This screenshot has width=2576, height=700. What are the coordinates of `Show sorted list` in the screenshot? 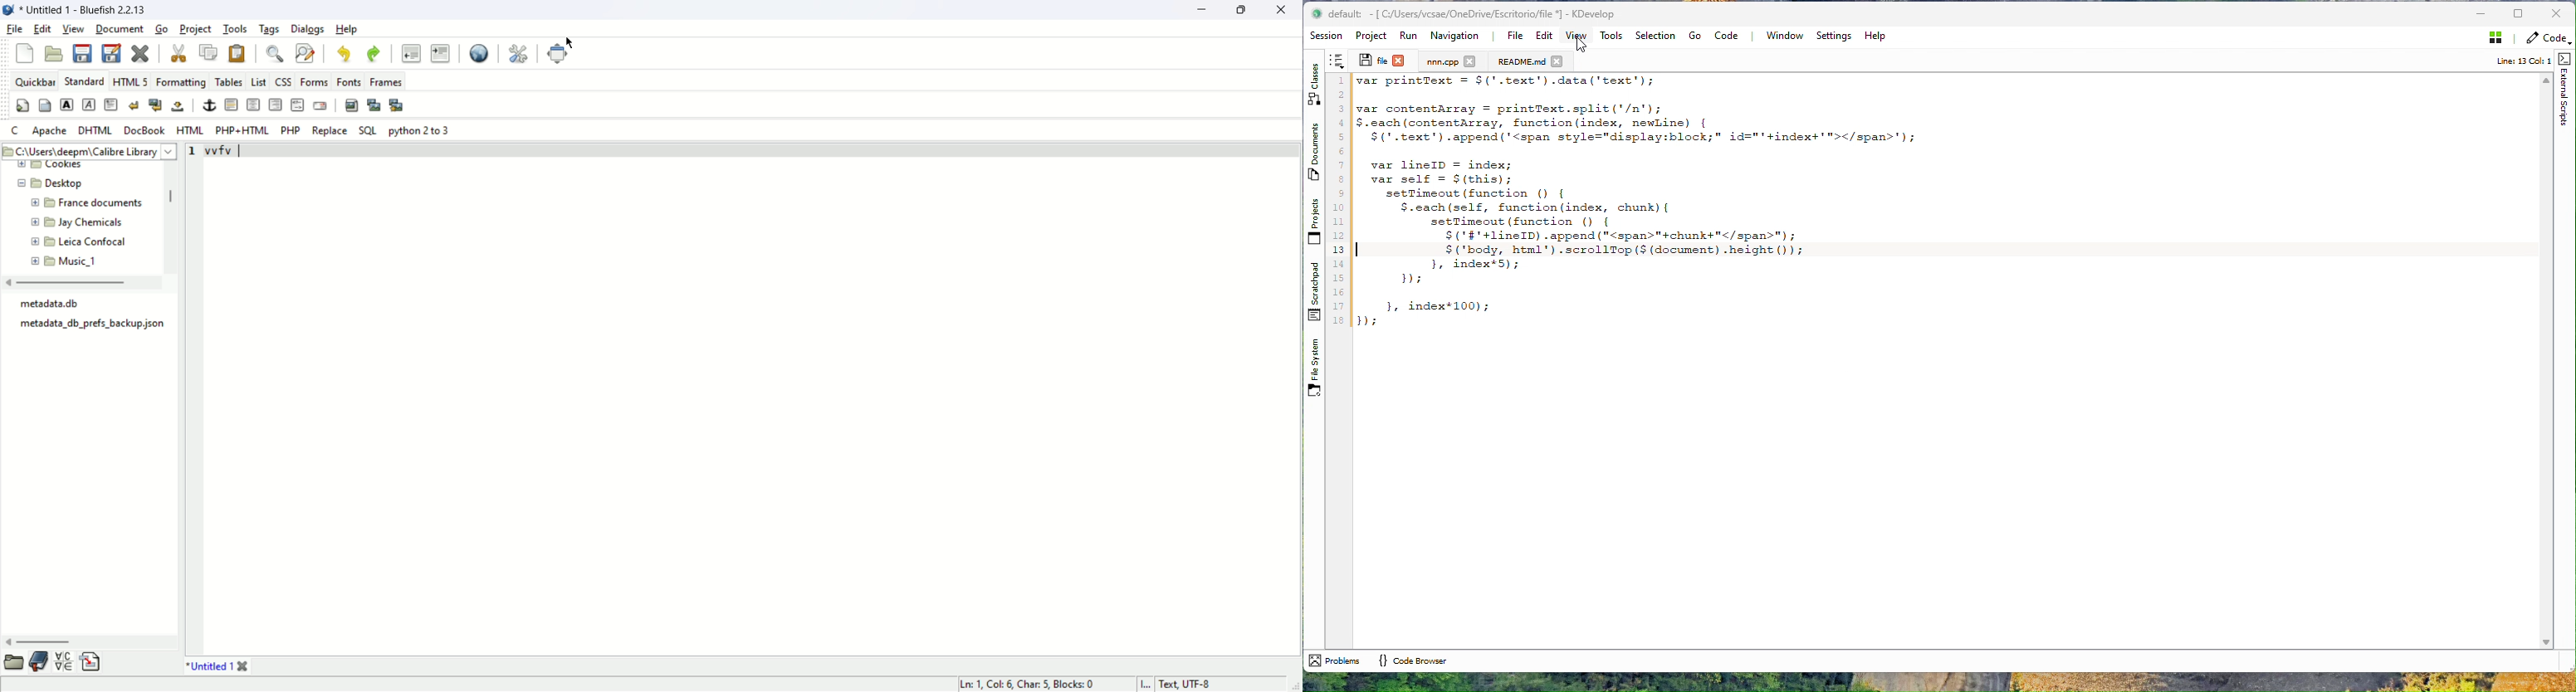 It's located at (1337, 61).